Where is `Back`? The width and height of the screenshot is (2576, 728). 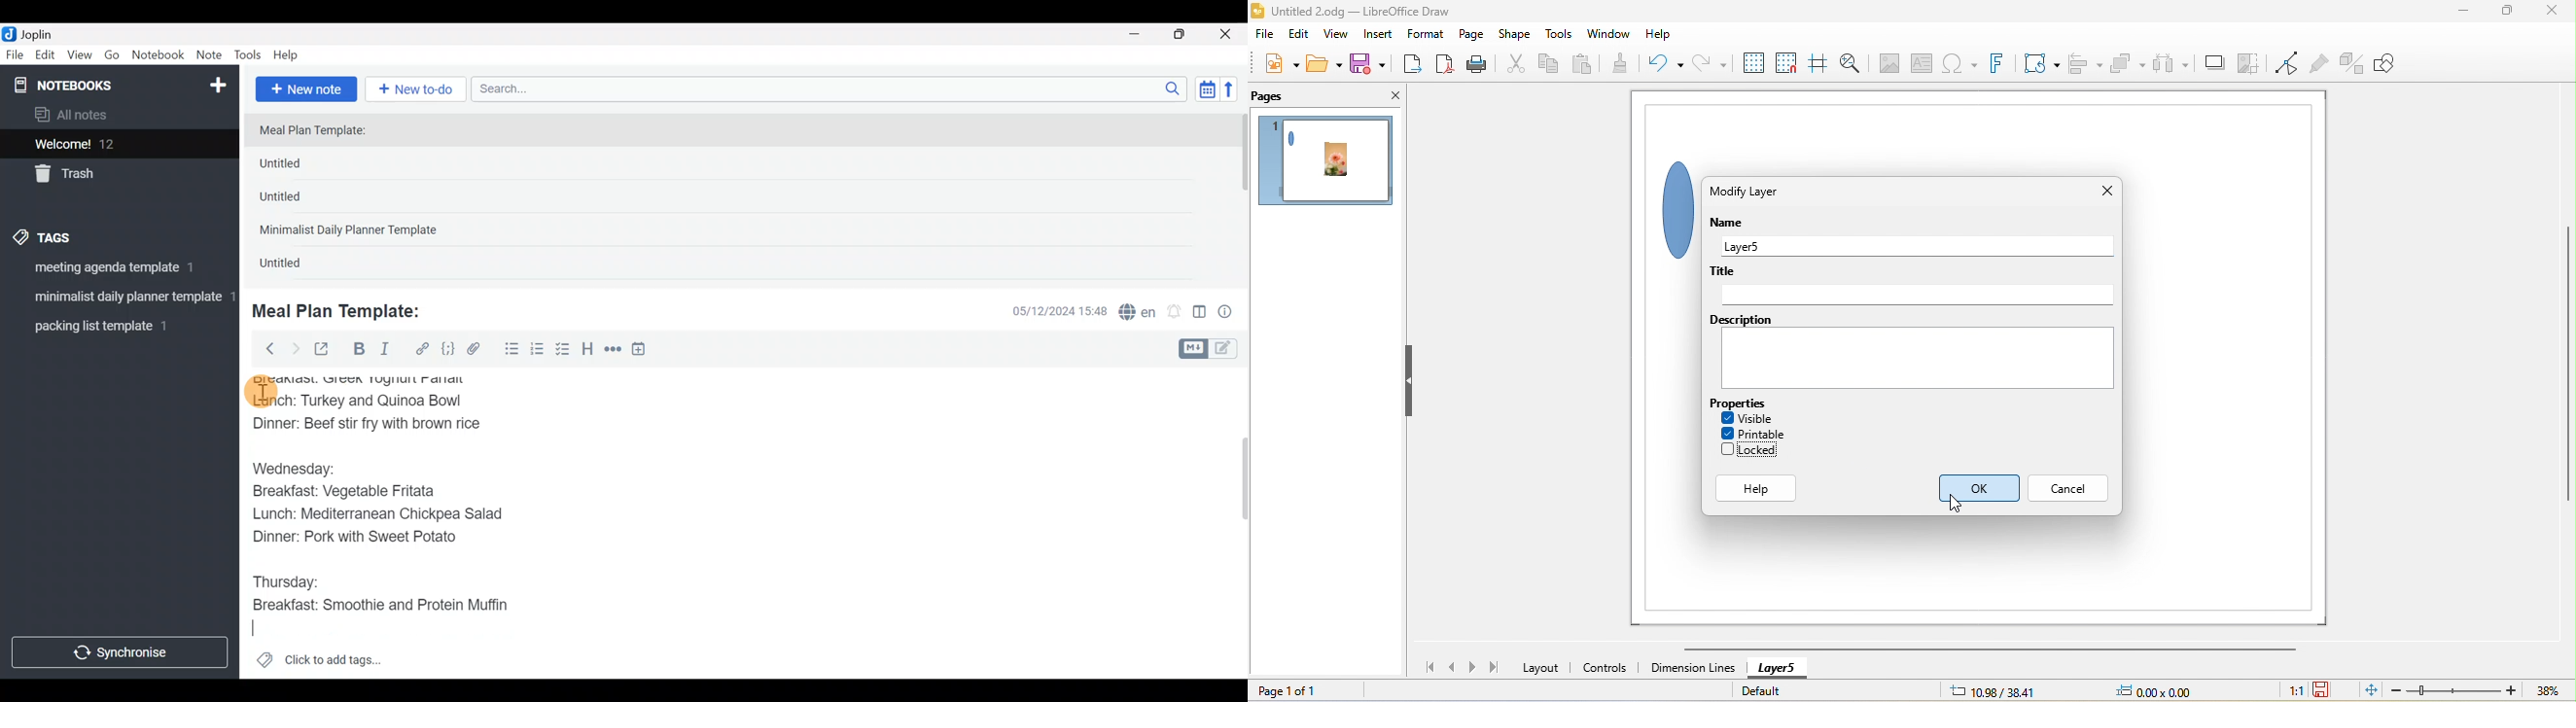
Back is located at coordinates (265, 348).